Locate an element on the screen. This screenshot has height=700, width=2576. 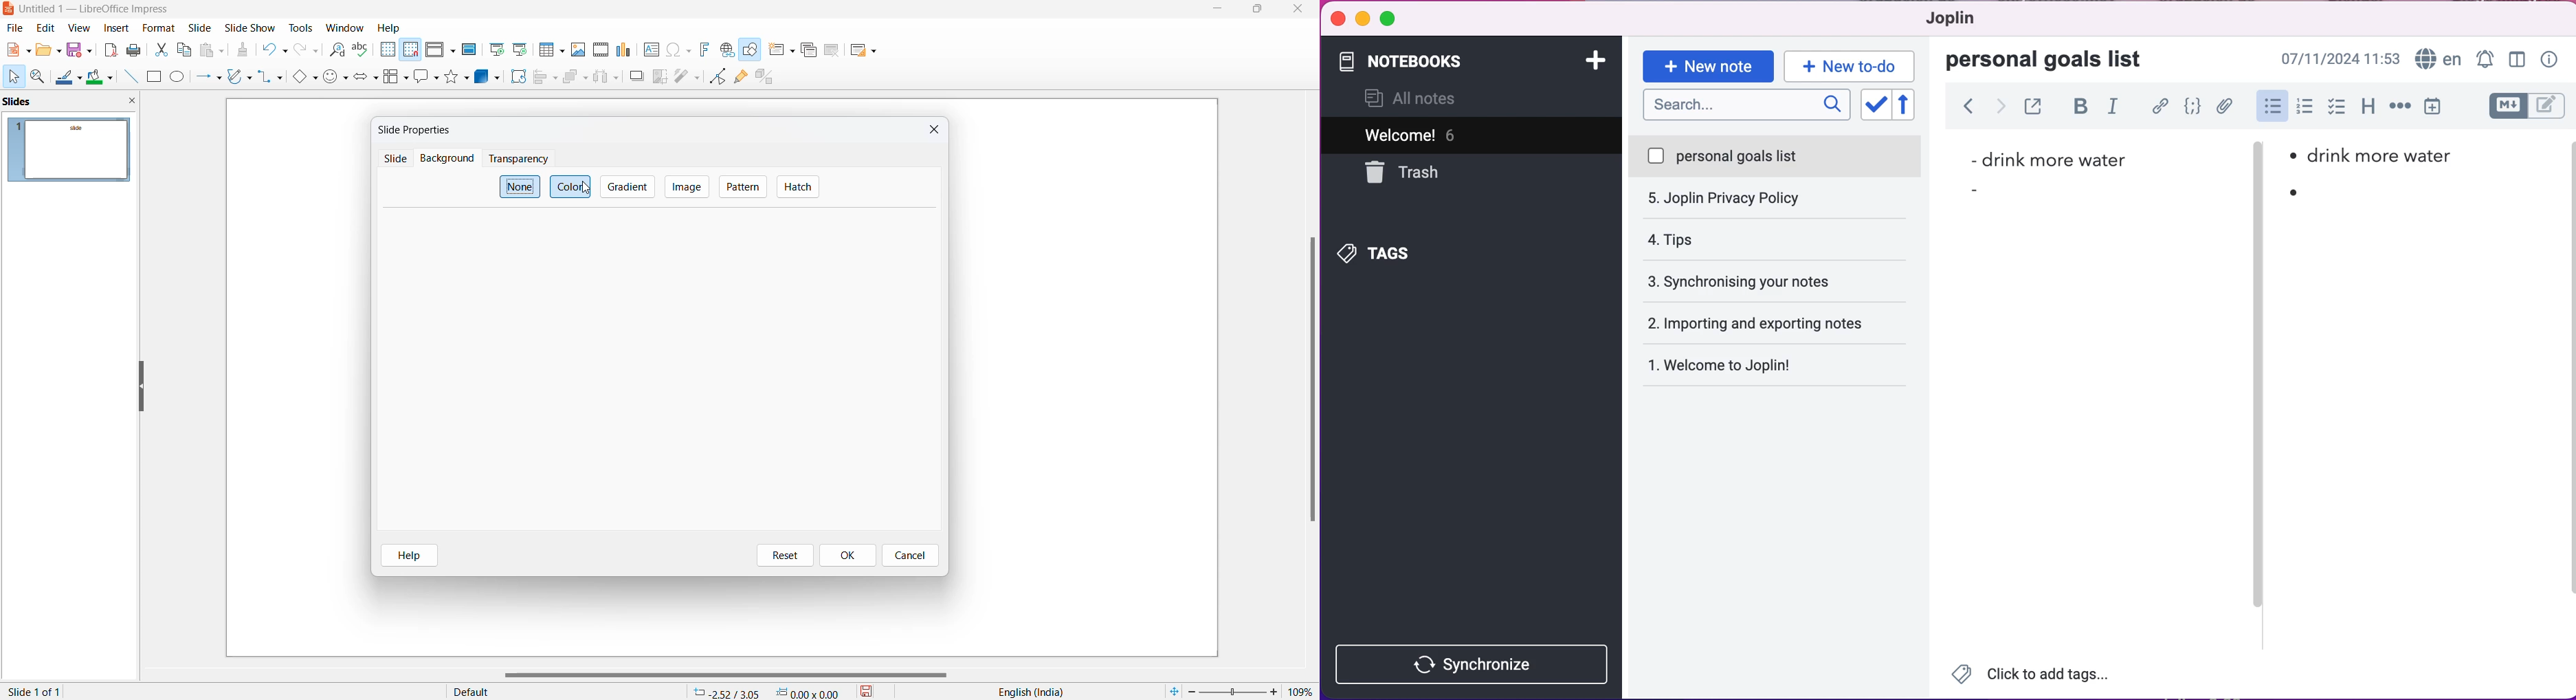
maximize is located at coordinates (1393, 20).